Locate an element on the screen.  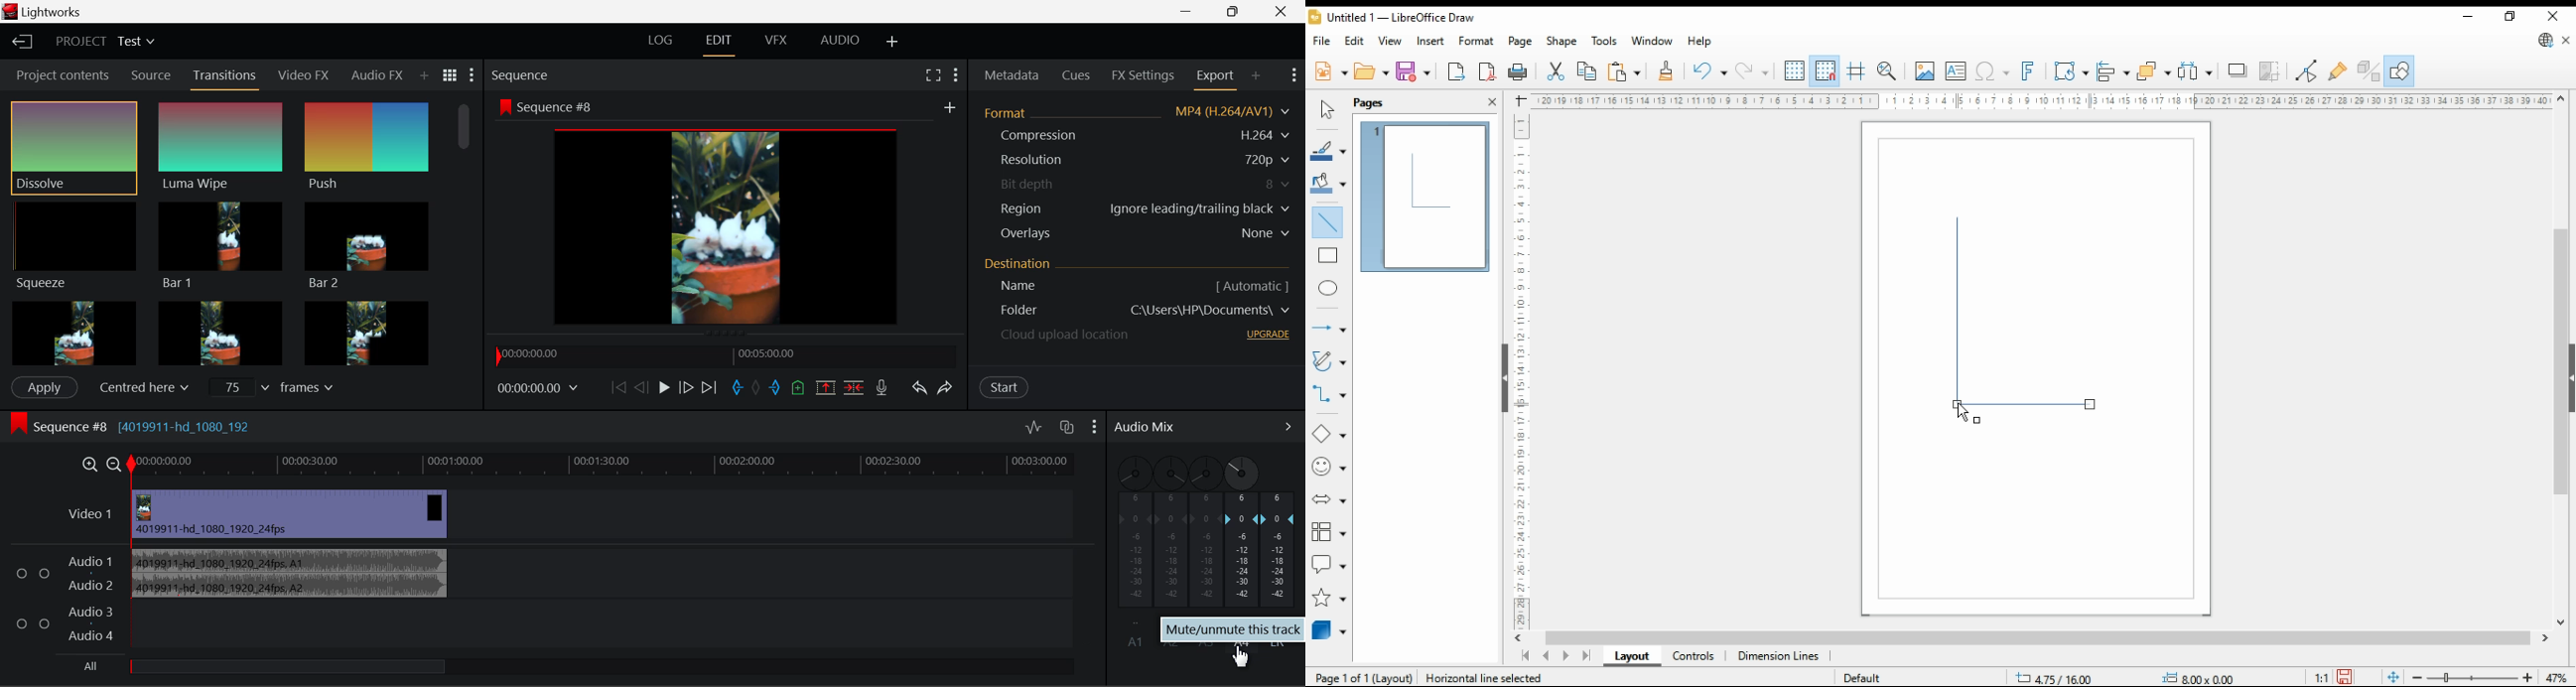
last page is located at coordinates (1587, 657).